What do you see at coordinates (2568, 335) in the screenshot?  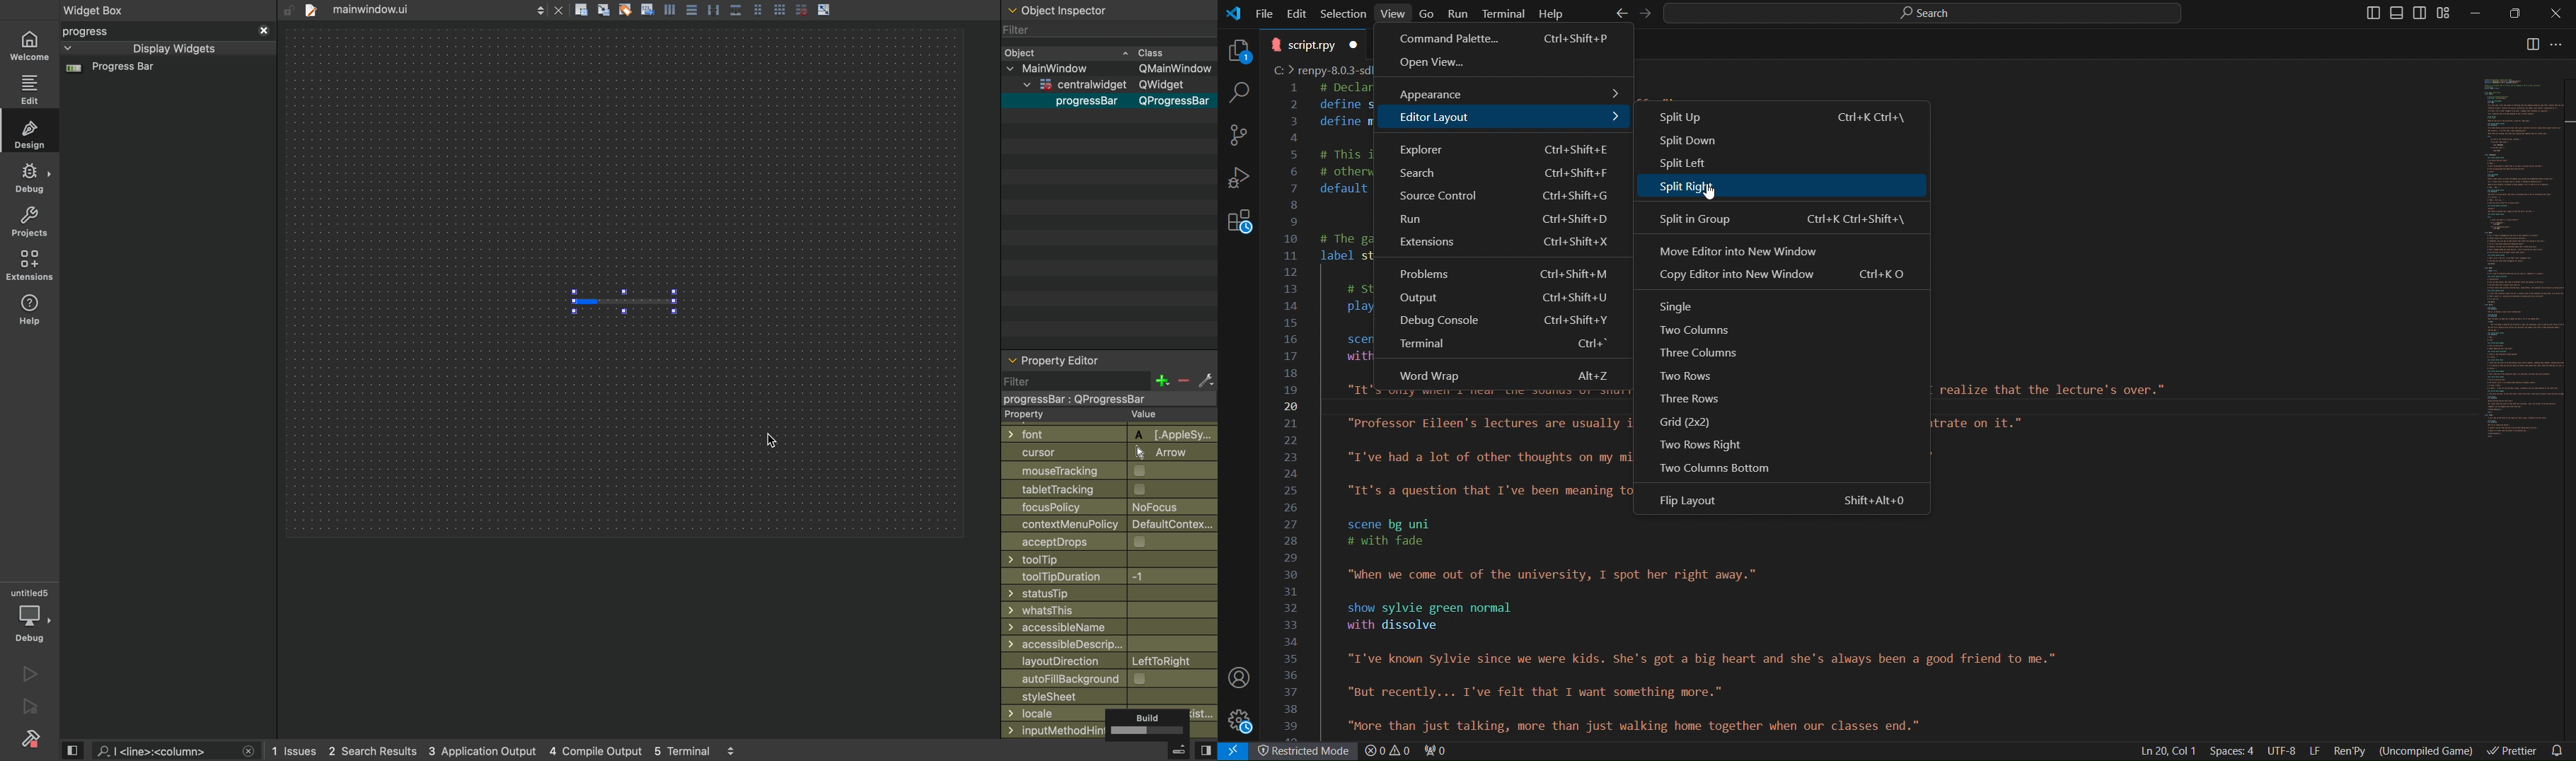 I see `scroll bar` at bounding box center [2568, 335].